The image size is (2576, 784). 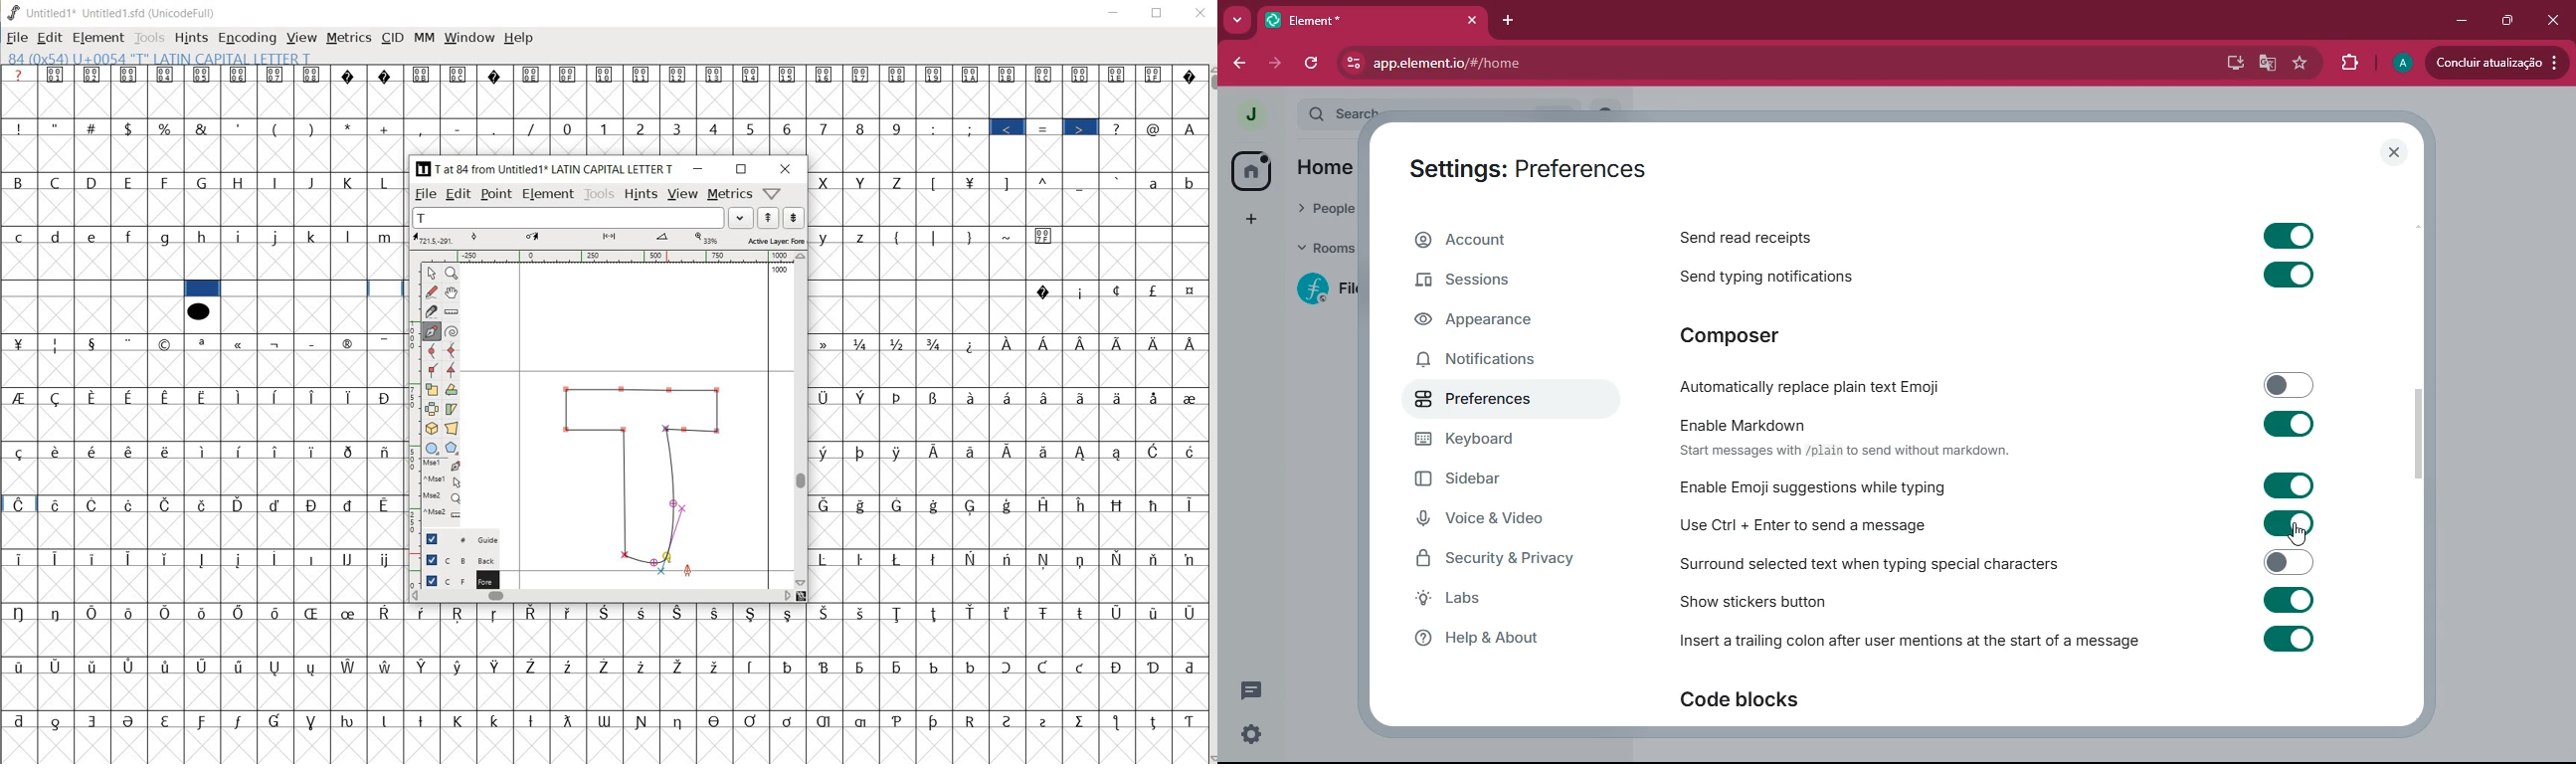 I want to click on Symbol, so click(x=1189, y=396).